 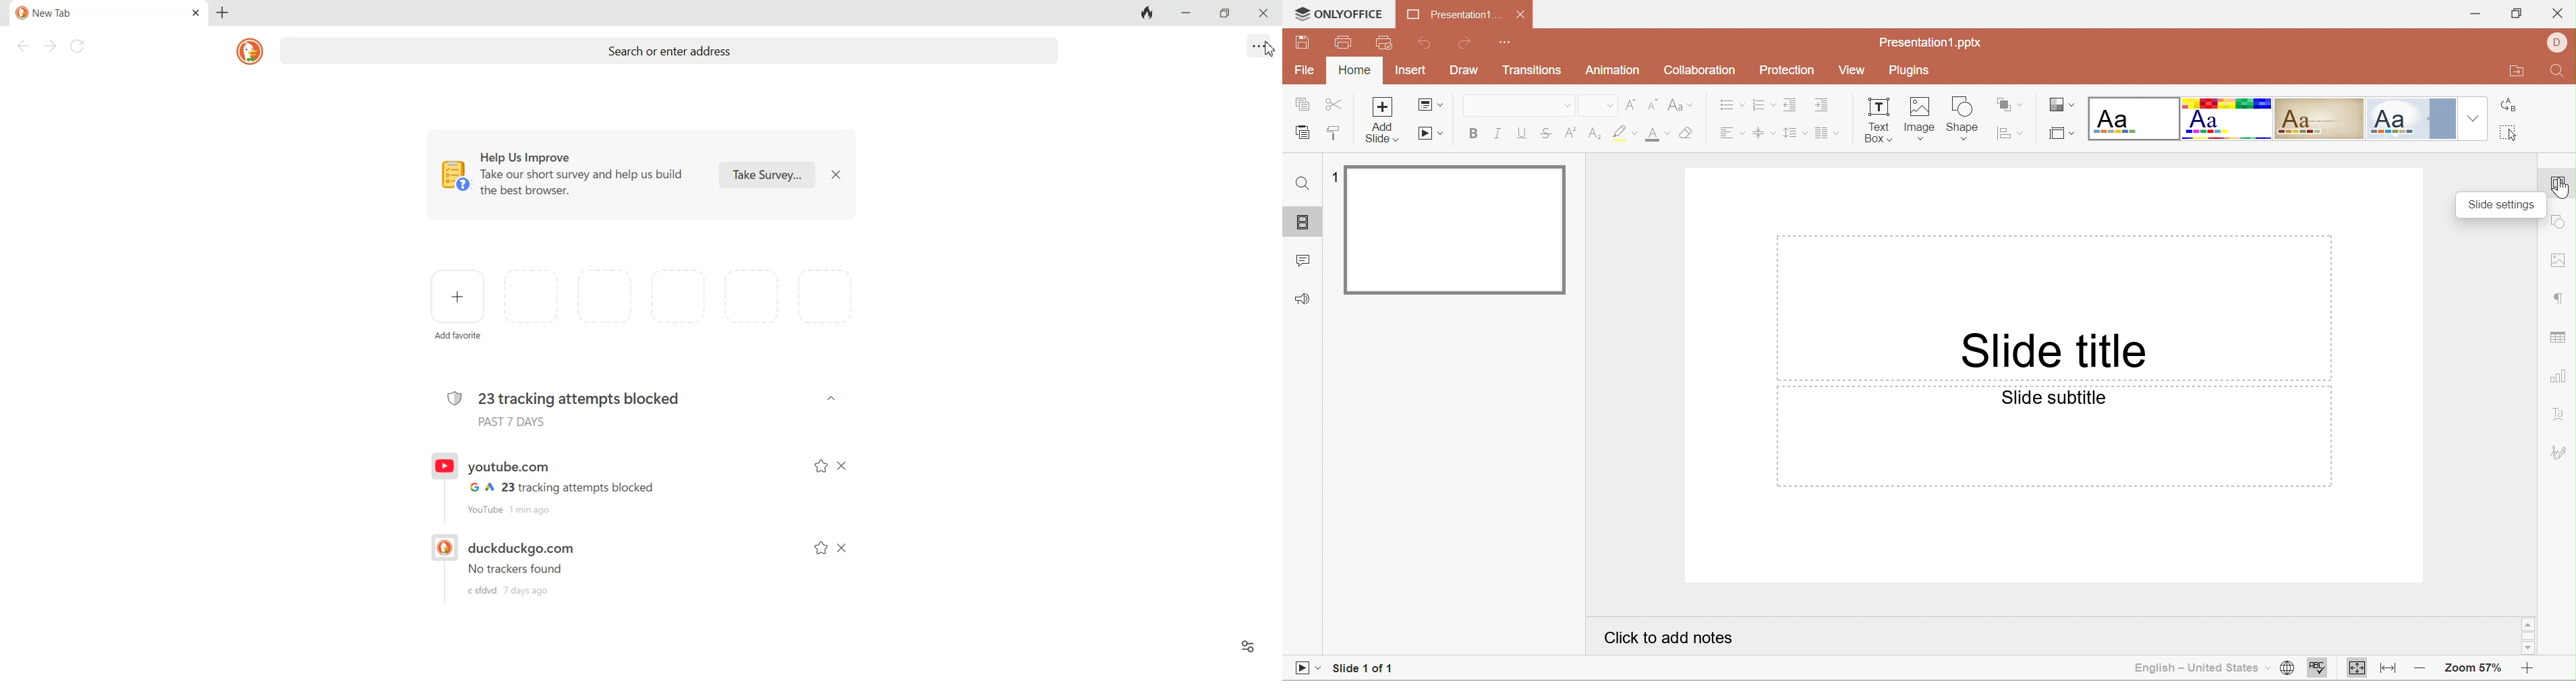 I want to click on View, so click(x=1852, y=70).